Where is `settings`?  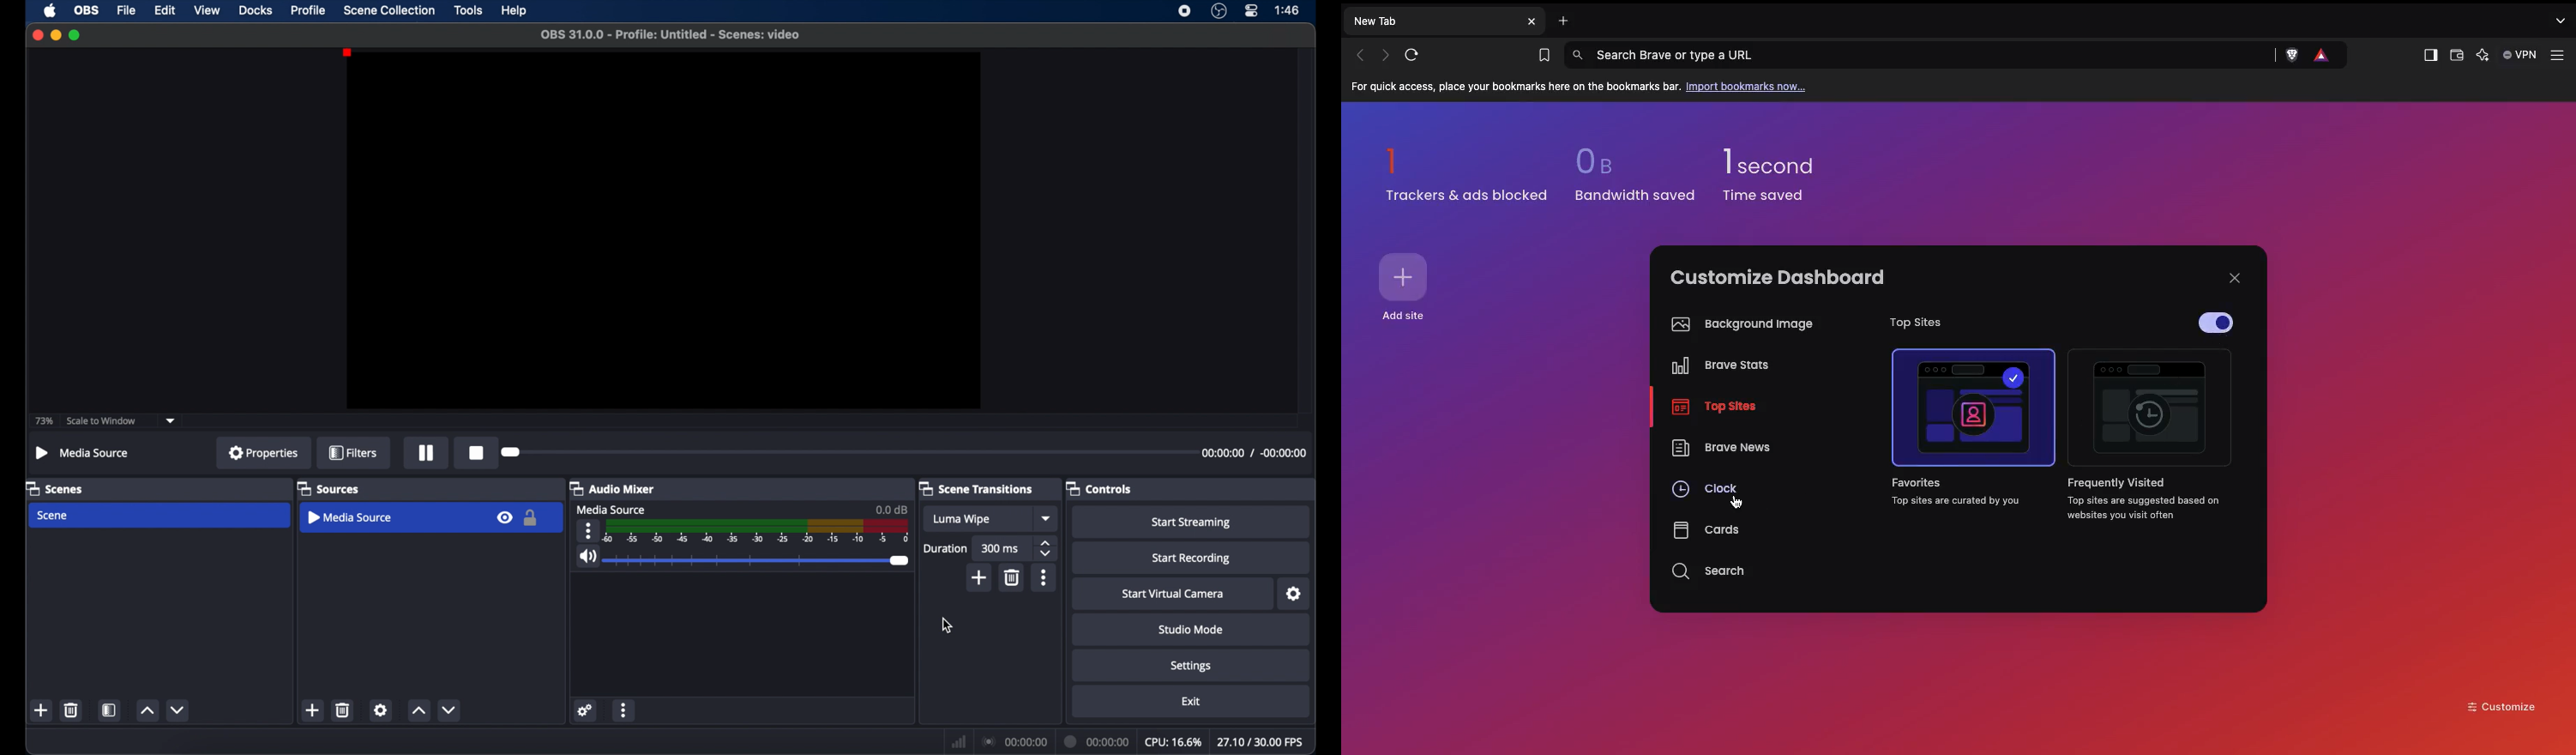 settings is located at coordinates (381, 710).